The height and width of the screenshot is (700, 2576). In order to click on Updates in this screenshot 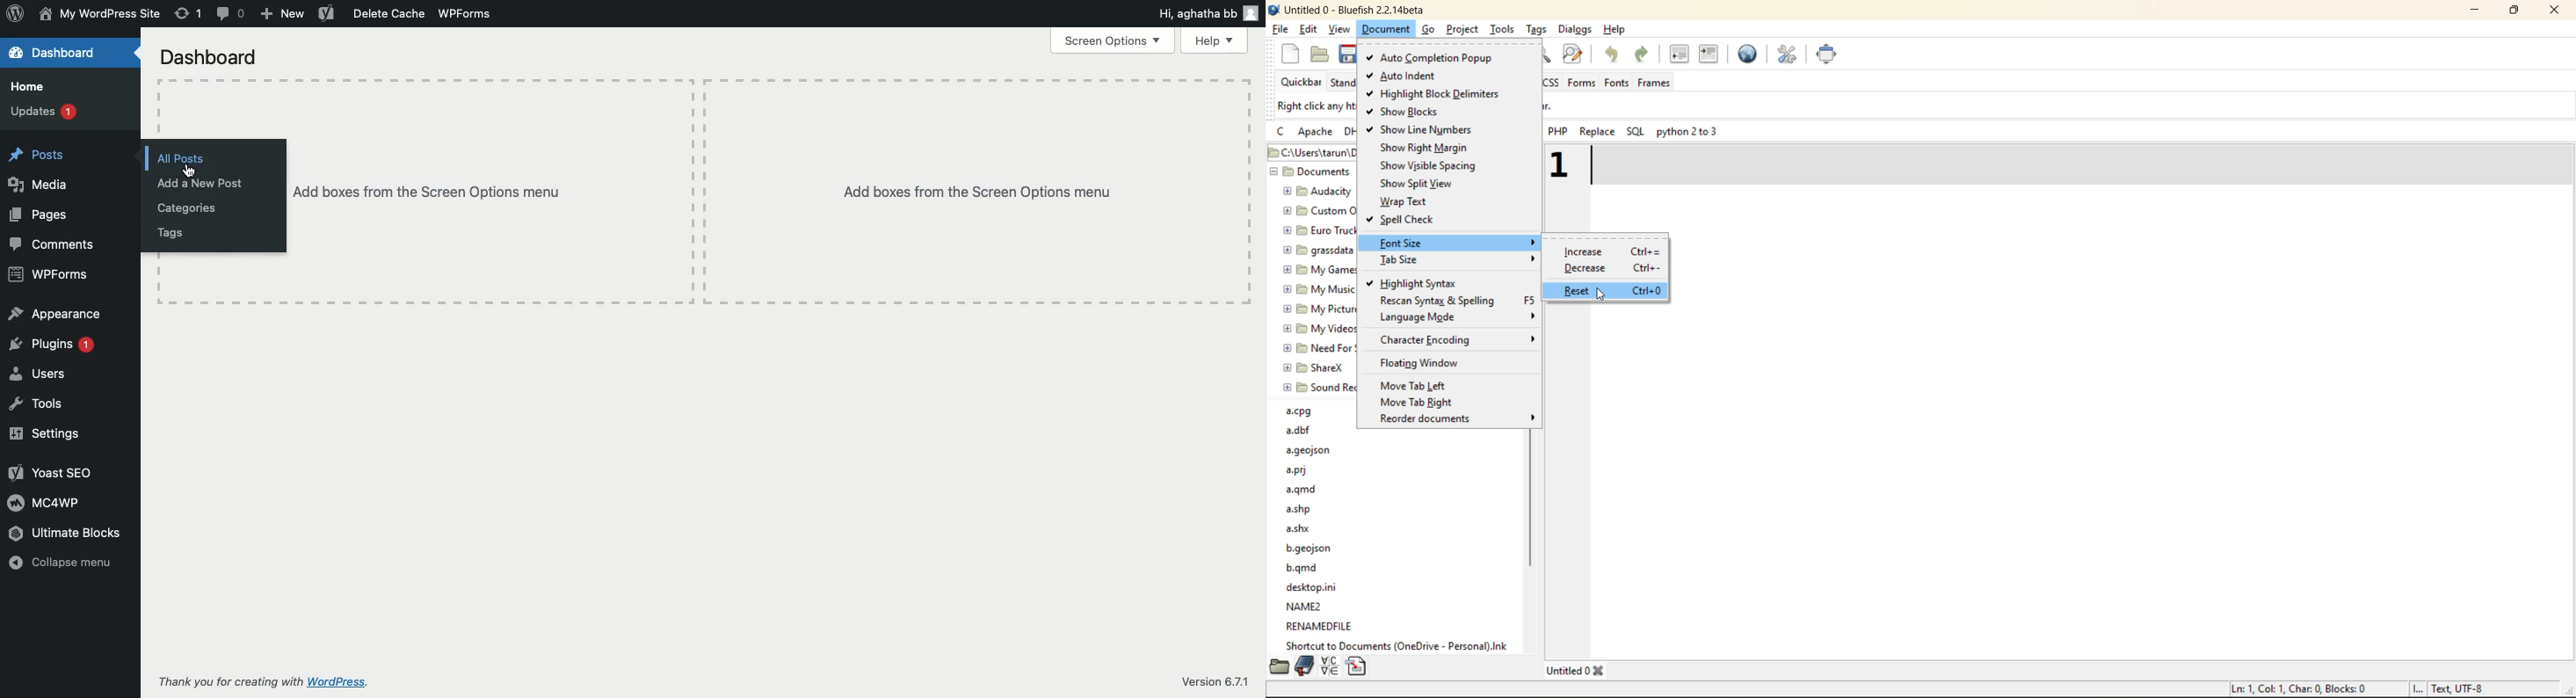, I will do `click(45, 112)`.